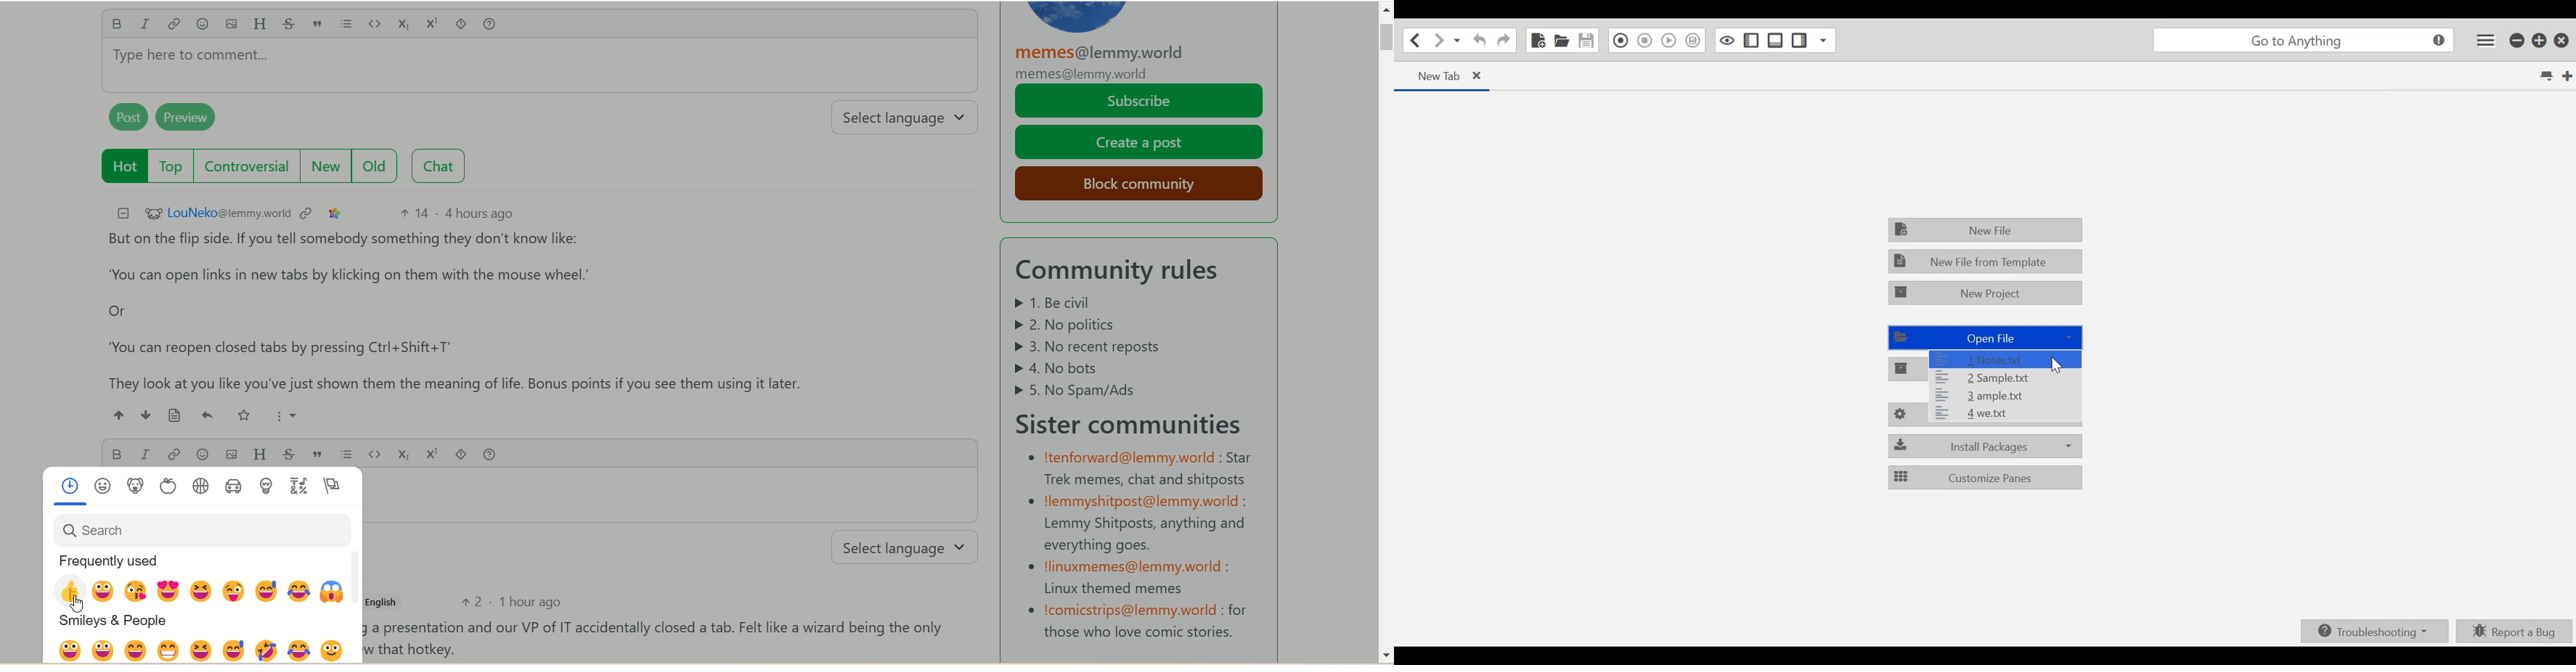  I want to click on spoiler, so click(459, 453).